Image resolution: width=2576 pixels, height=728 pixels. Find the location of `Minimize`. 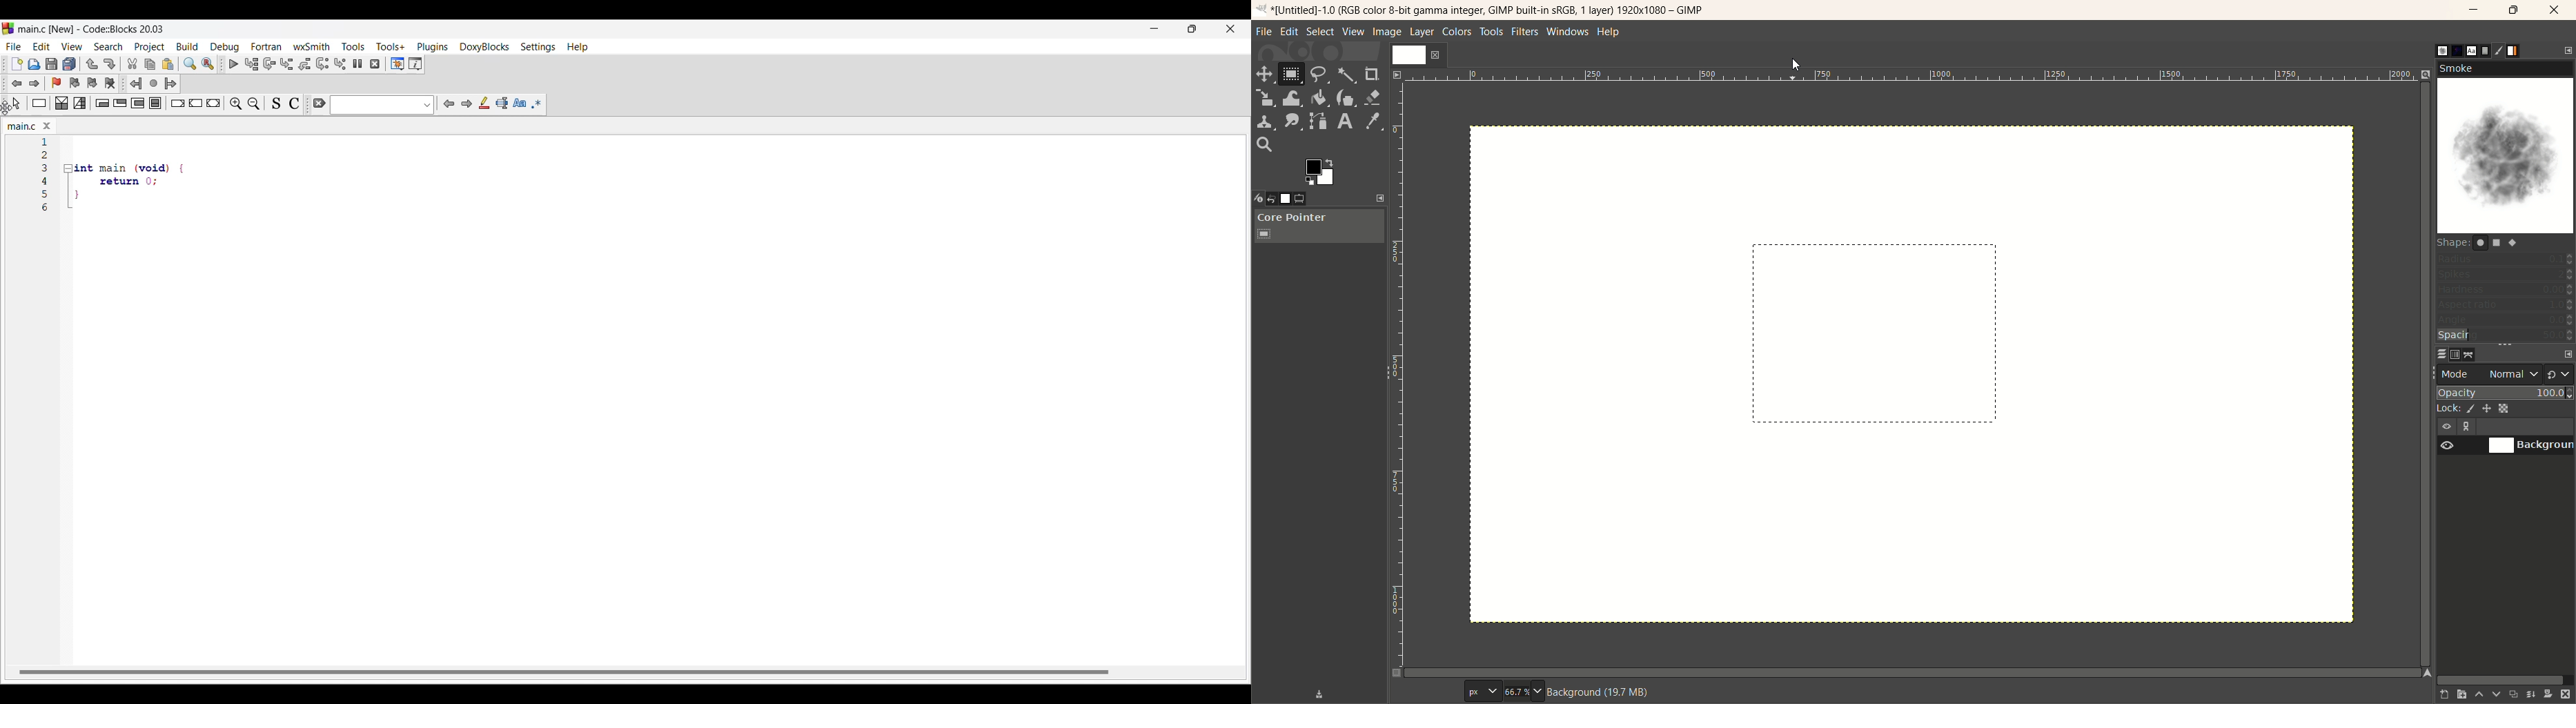

Minimize is located at coordinates (1155, 29).